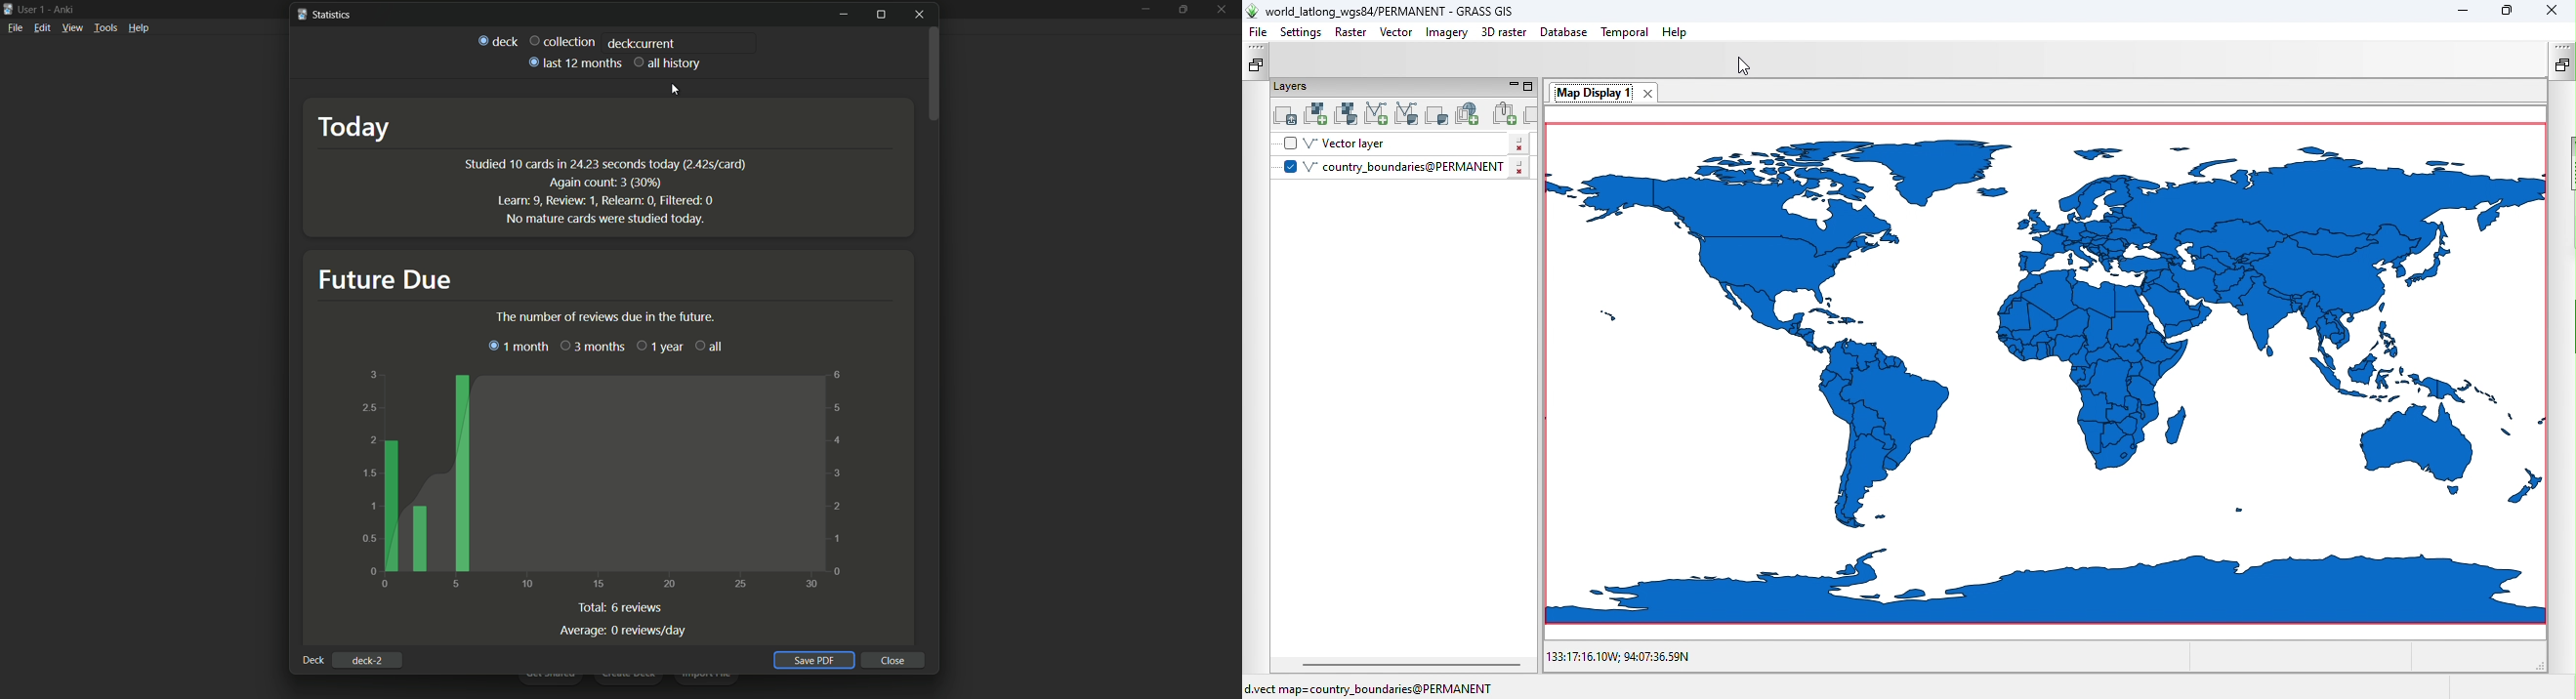 Image resolution: width=2576 pixels, height=700 pixels. Describe the element at coordinates (661, 347) in the screenshot. I see `1 year` at that location.